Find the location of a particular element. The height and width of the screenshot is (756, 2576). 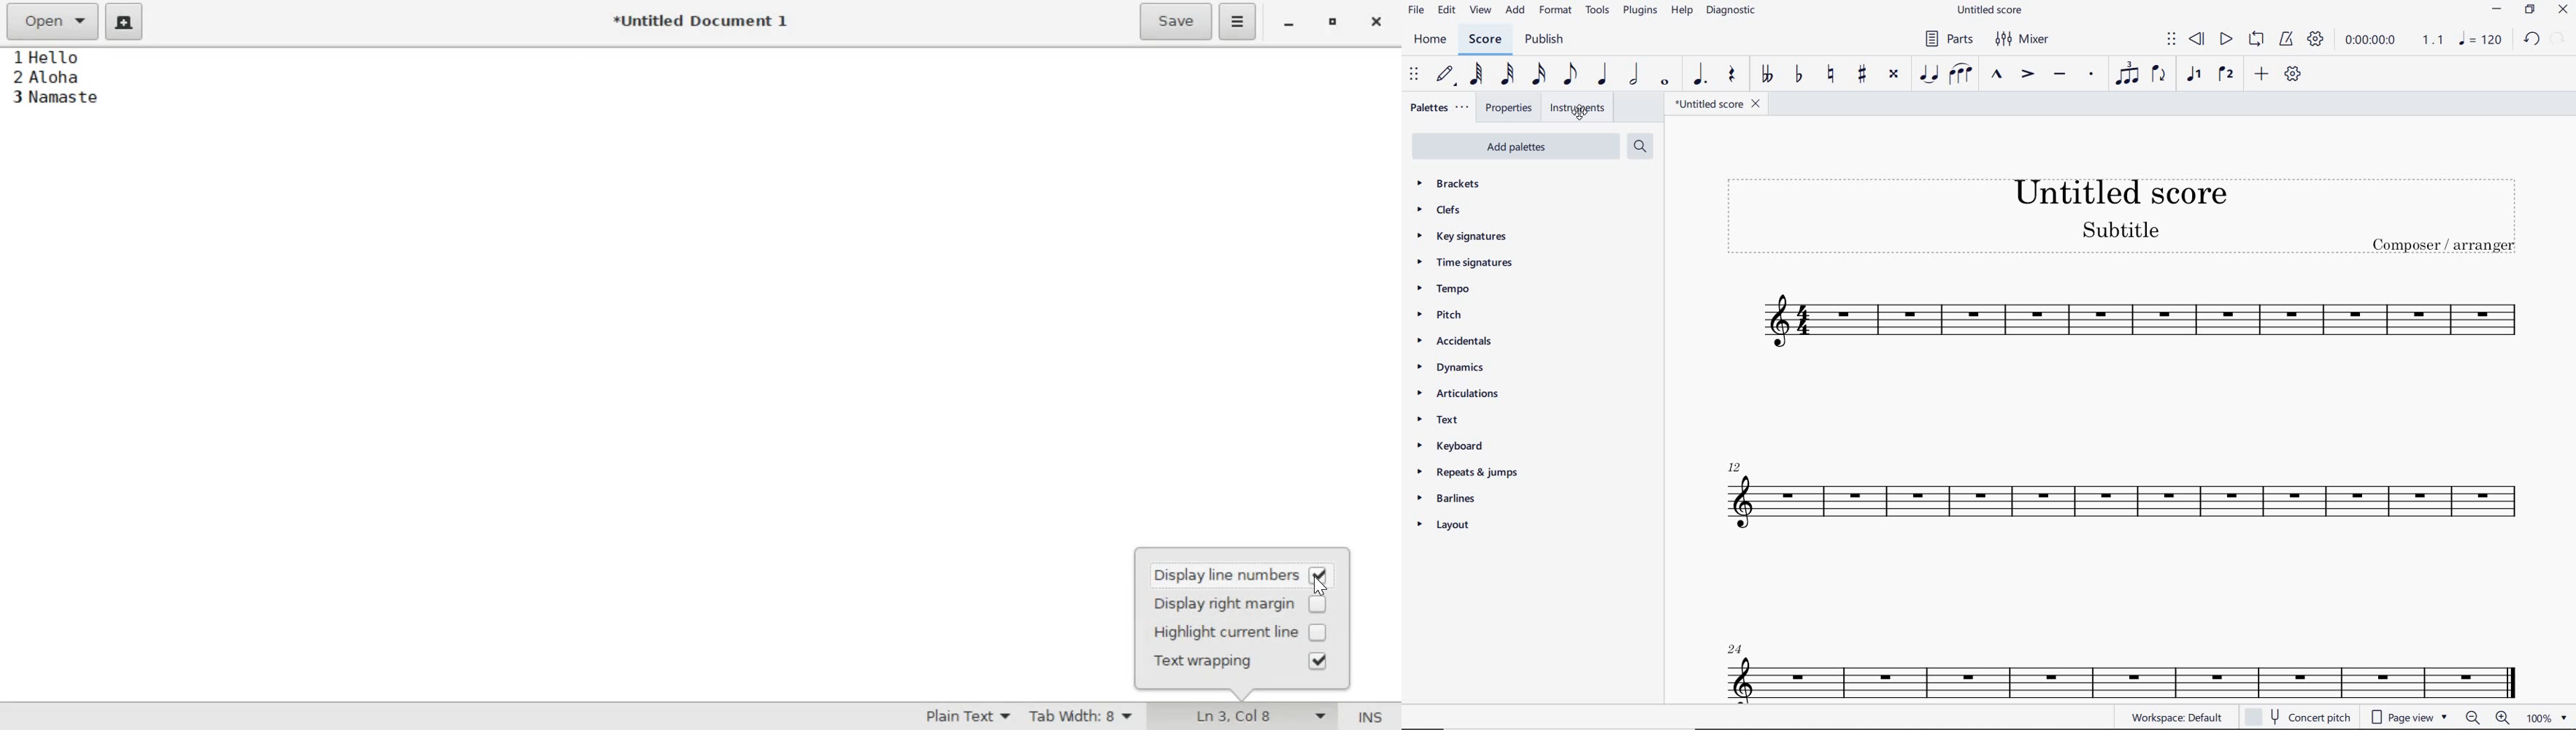

FLIP DIRECTION is located at coordinates (2159, 77).